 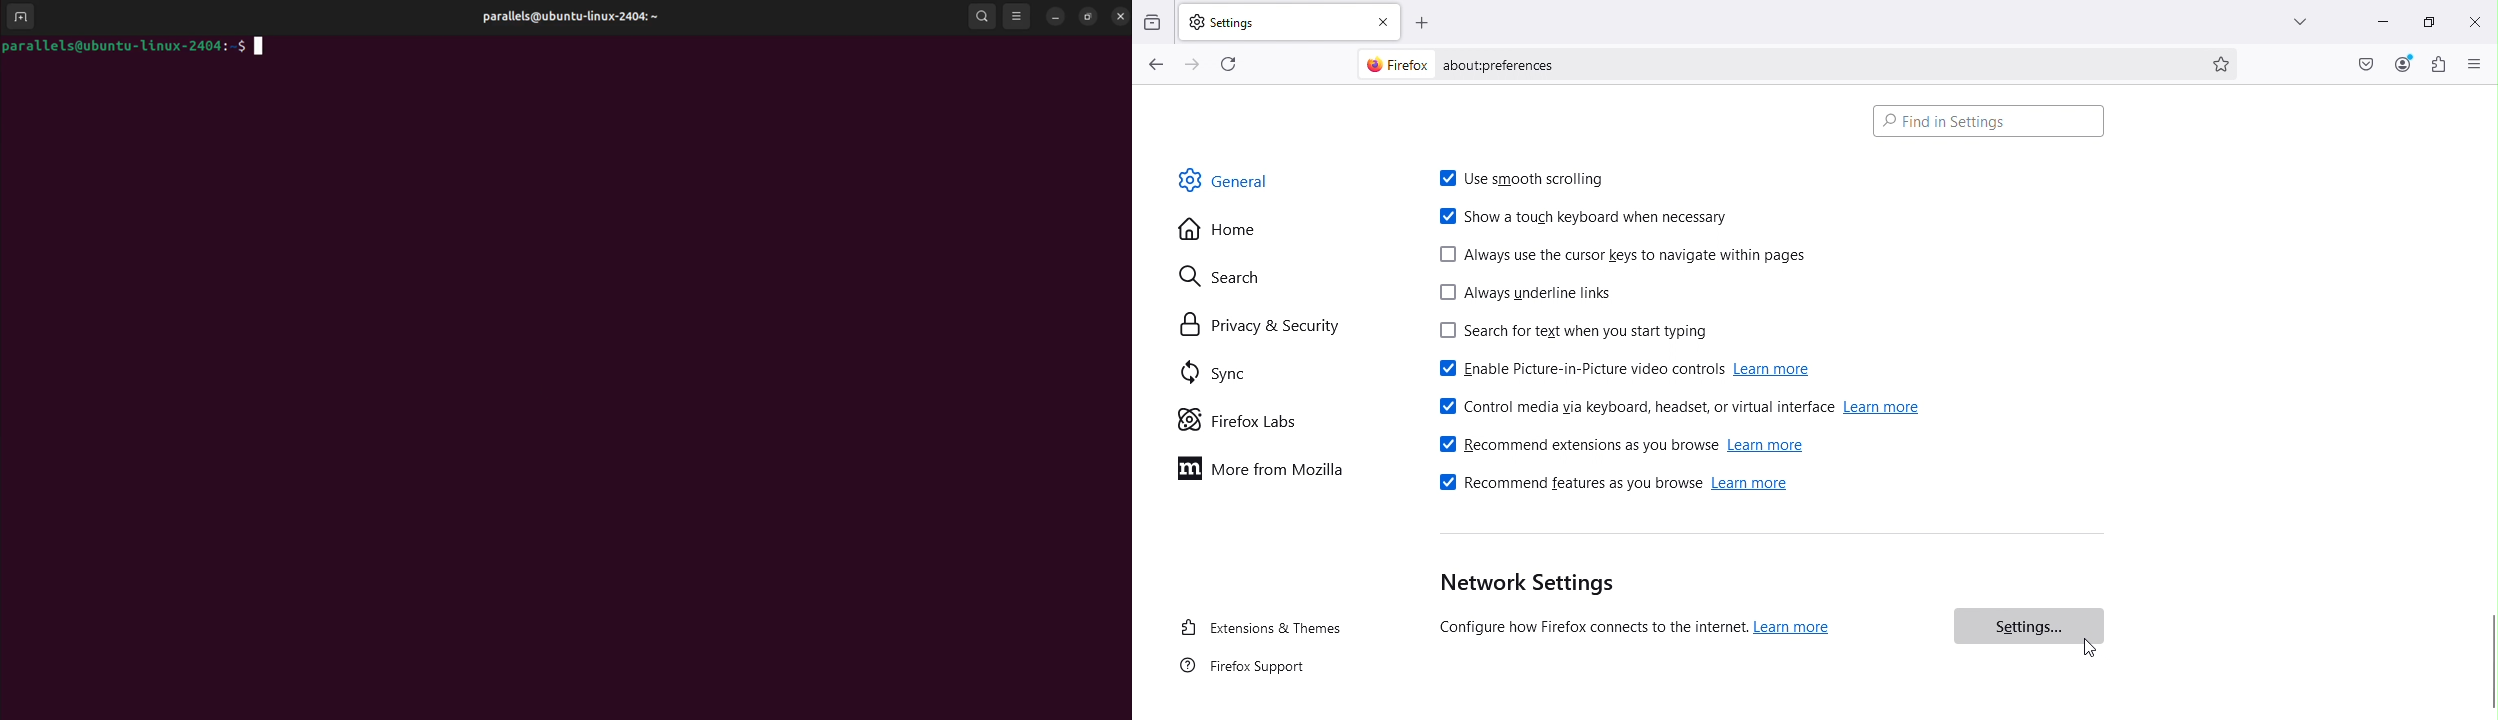 What do you see at coordinates (2490, 401) in the screenshot?
I see `Scroll bar` at bounding box center [2490, 401].